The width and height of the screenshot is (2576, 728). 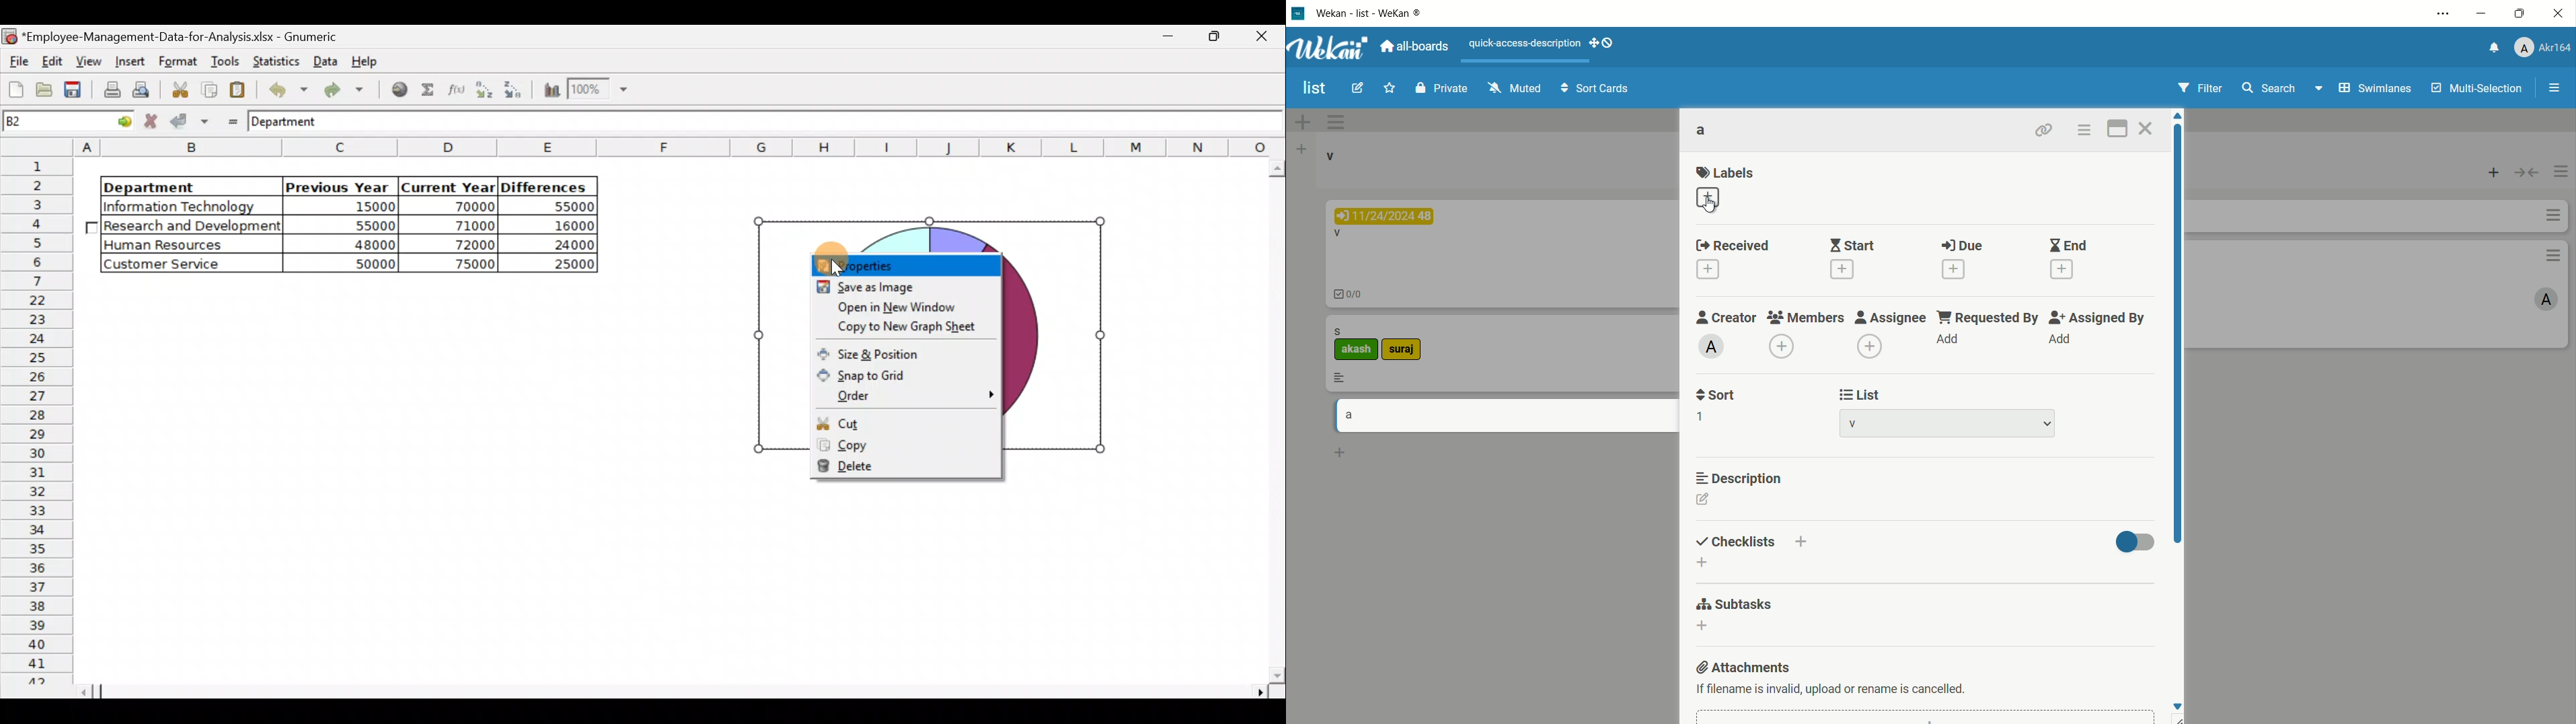 What do you see at coordinates (1801, 544) in the screenshot?
I see `add checklist` at bounding box center [1801, 544].